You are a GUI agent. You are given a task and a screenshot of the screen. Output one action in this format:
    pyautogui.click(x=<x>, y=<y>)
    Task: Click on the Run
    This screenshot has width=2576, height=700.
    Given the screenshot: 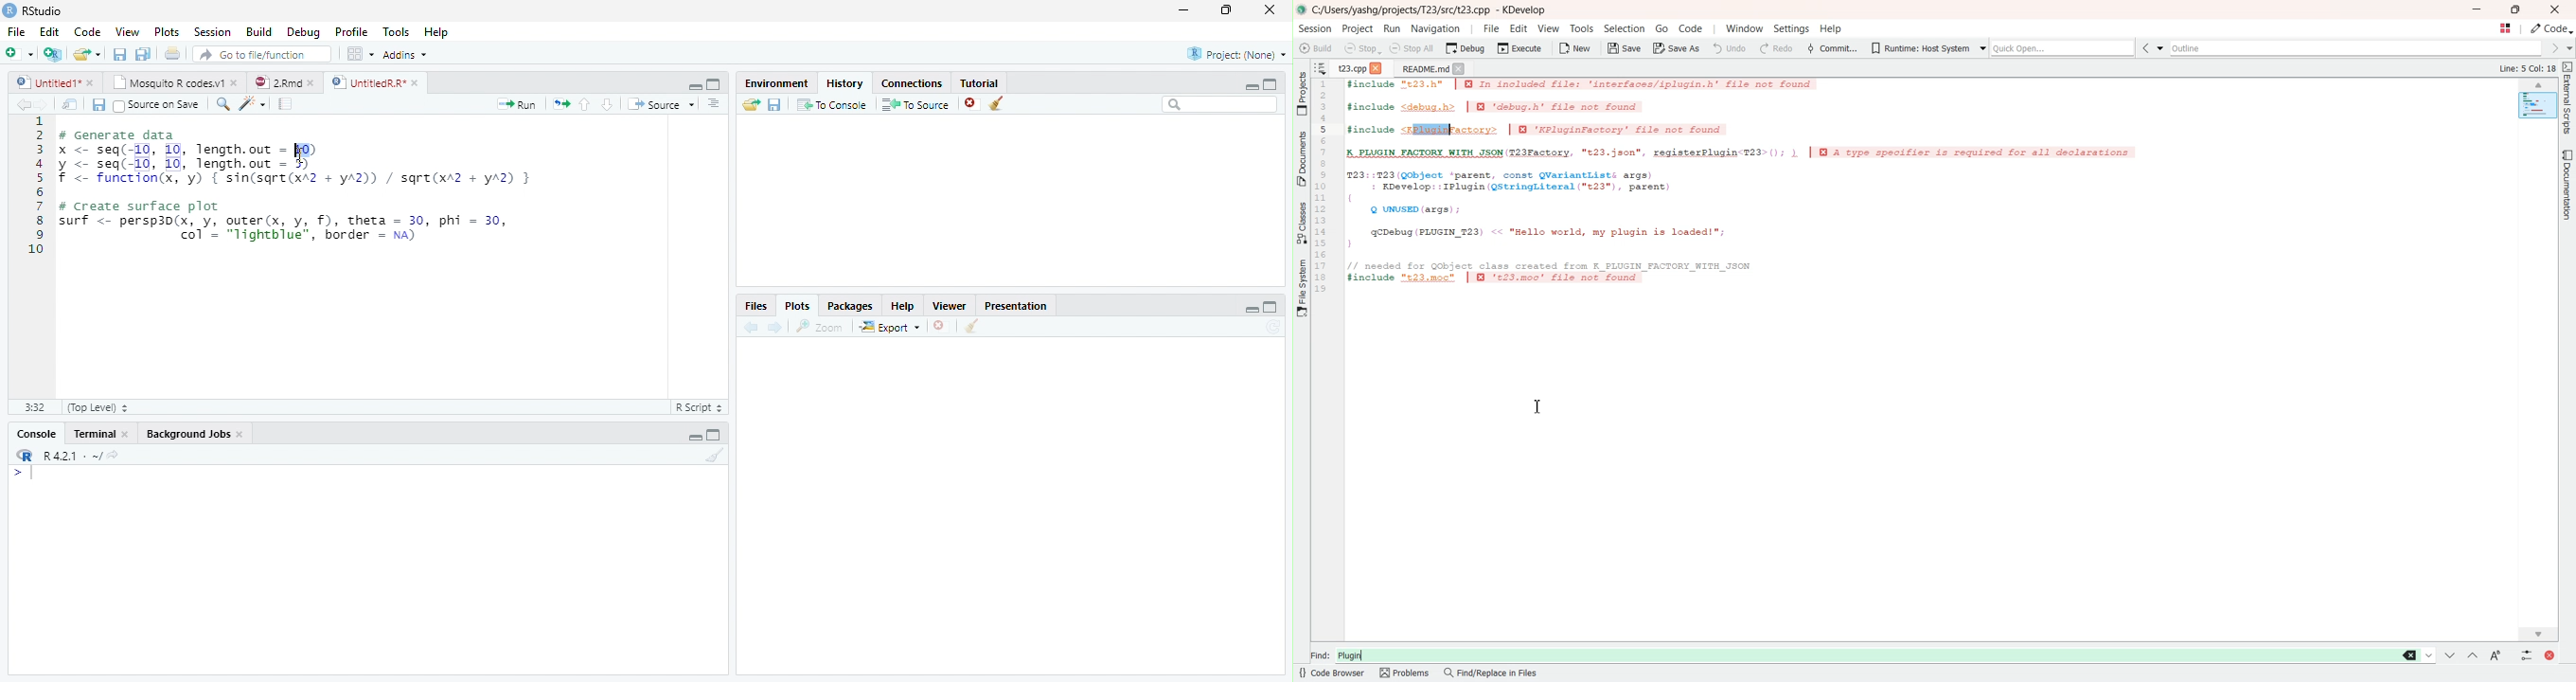 What is the action you would take?
    pyautogui.click(x=515, y=104)
    